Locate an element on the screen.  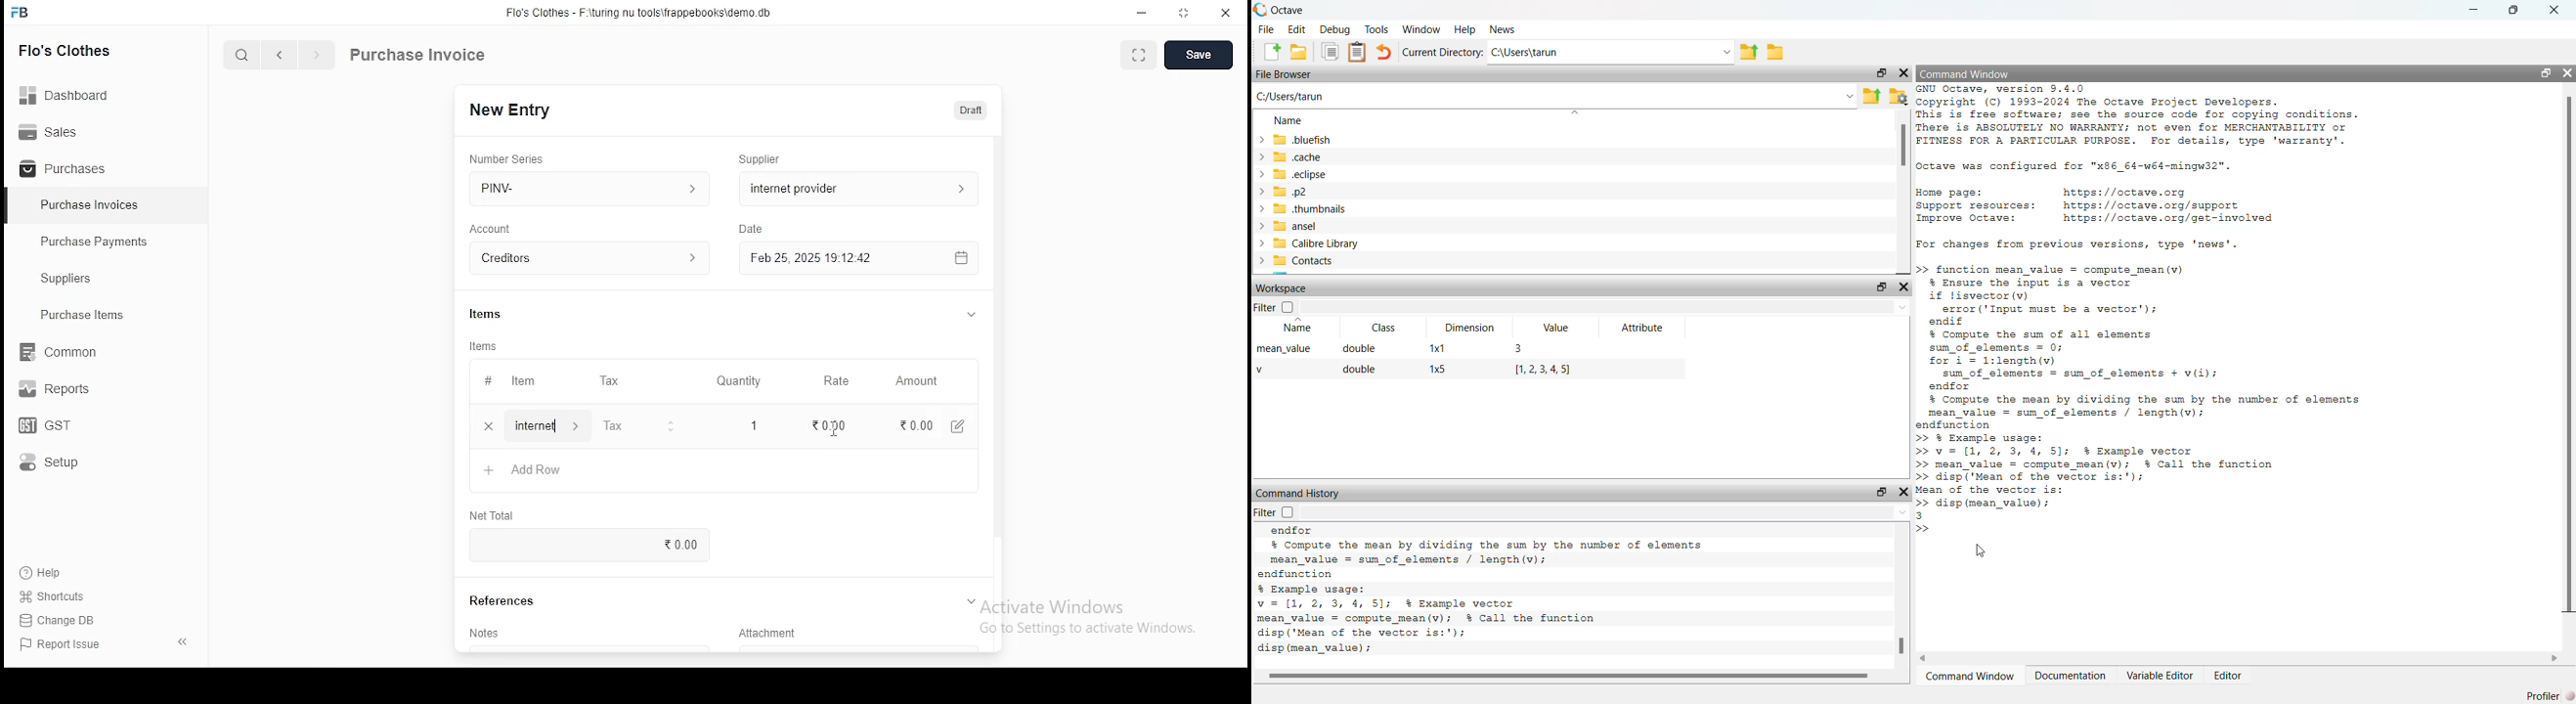
Shortcuts is located at coordinates (60, 596).